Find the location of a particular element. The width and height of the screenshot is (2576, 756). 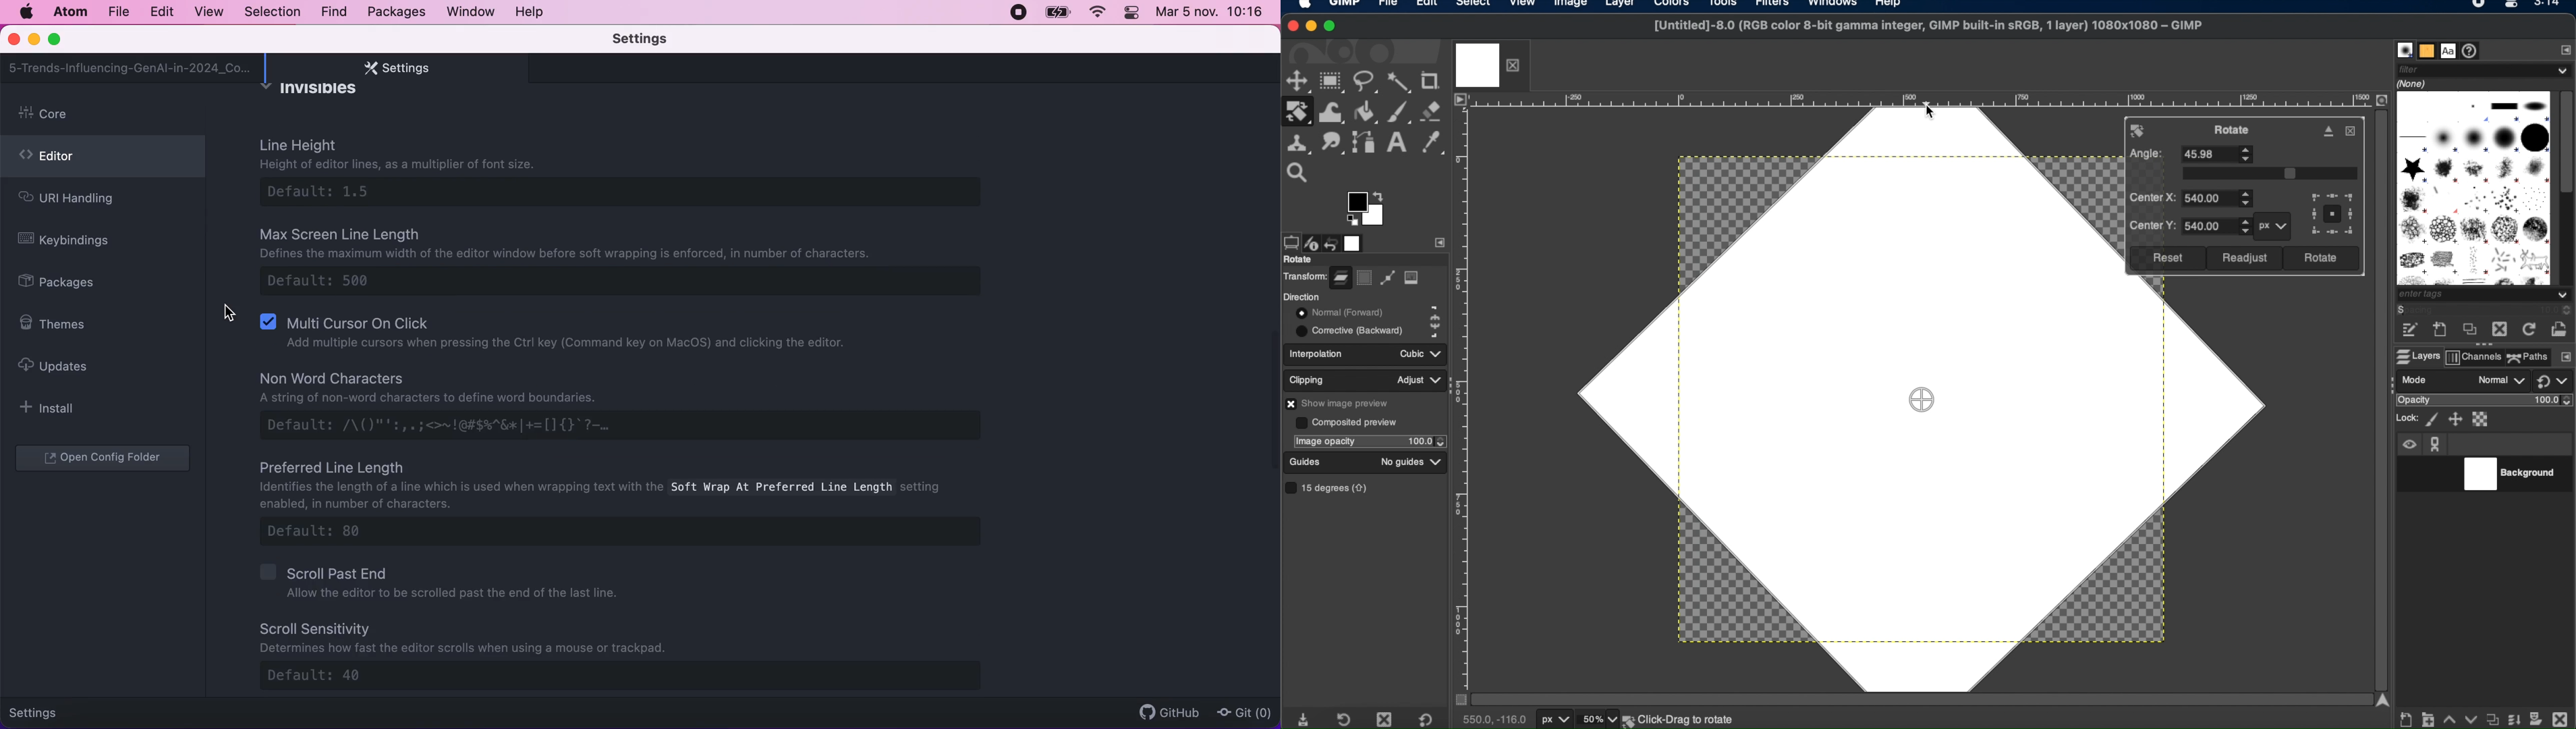

guides is located at coordinates (1306, 462).